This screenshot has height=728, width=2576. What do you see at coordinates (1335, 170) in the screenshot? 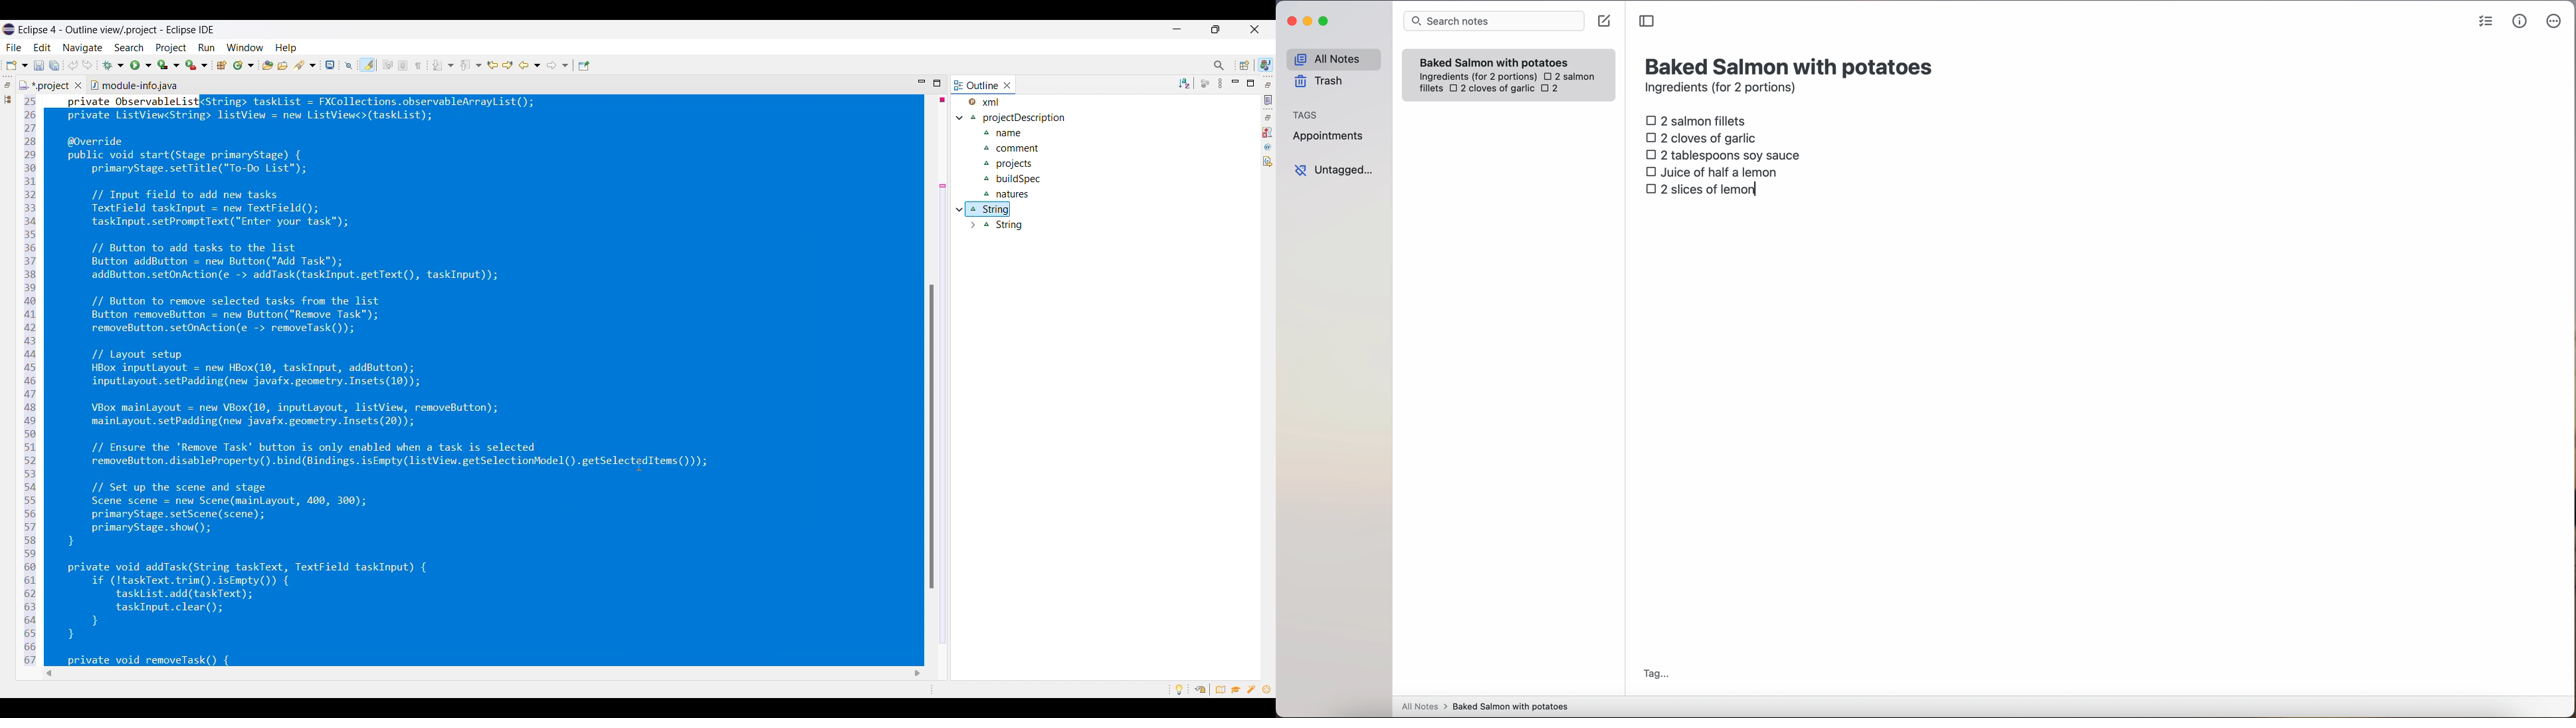
I see `untagged` at bounding box center [1335, 170].